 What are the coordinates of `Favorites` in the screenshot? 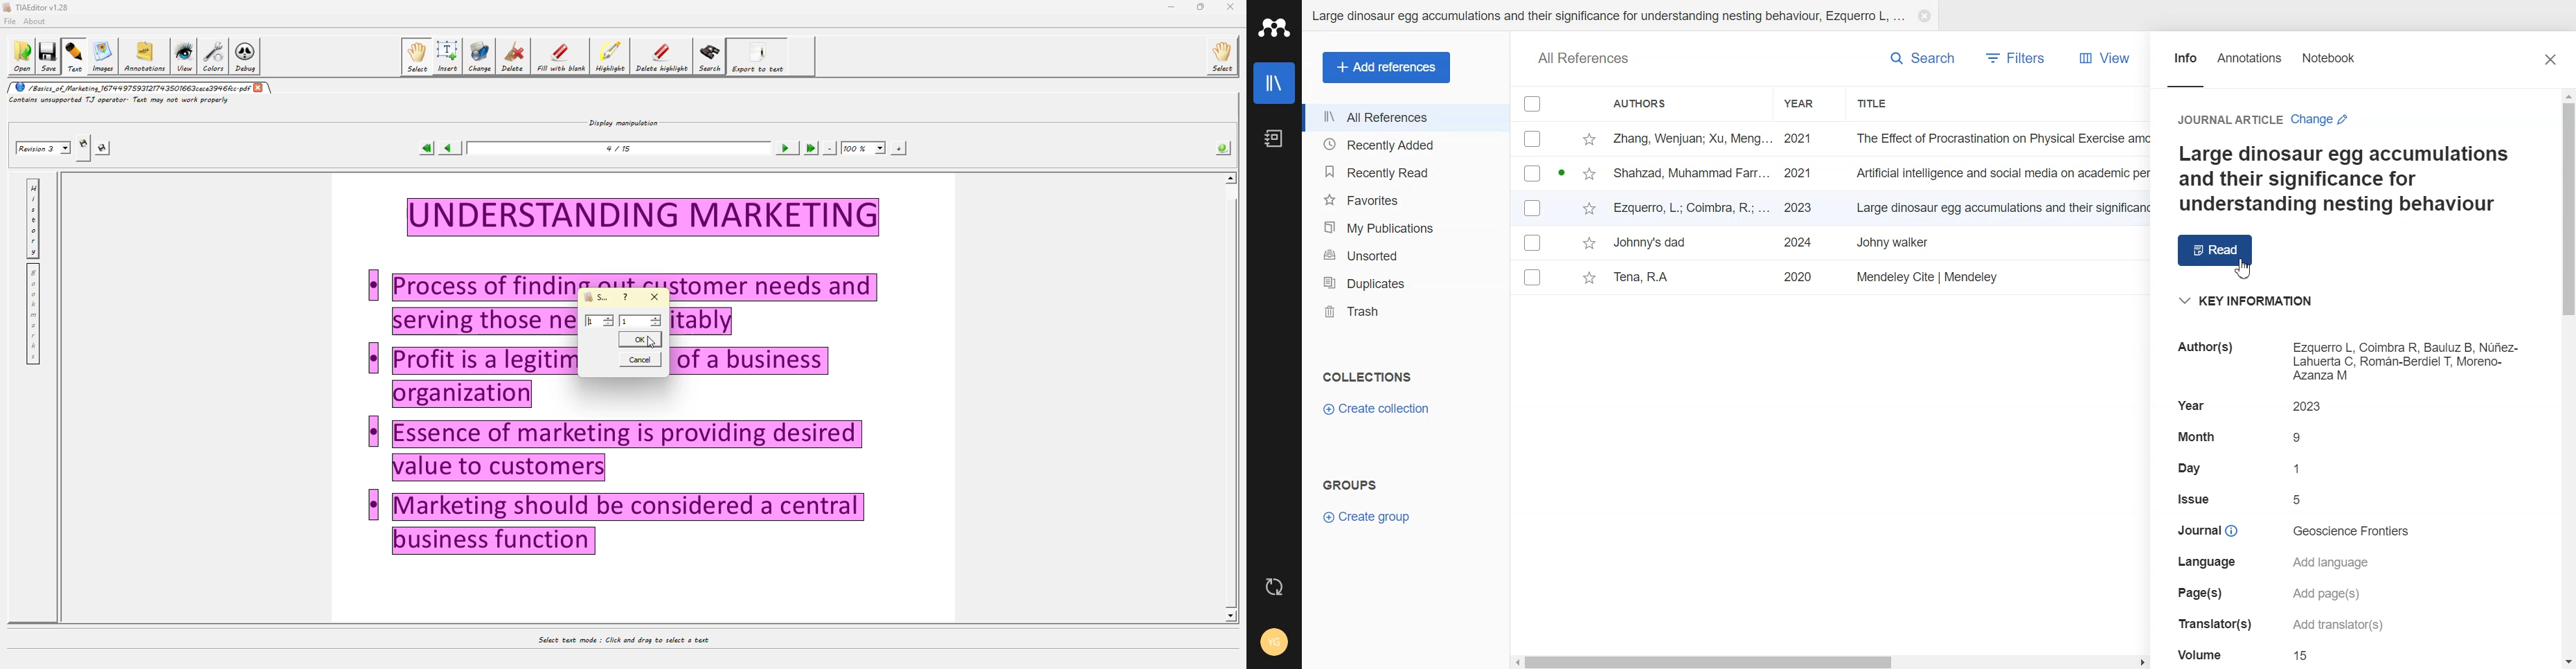 It's located at (1404, 199).